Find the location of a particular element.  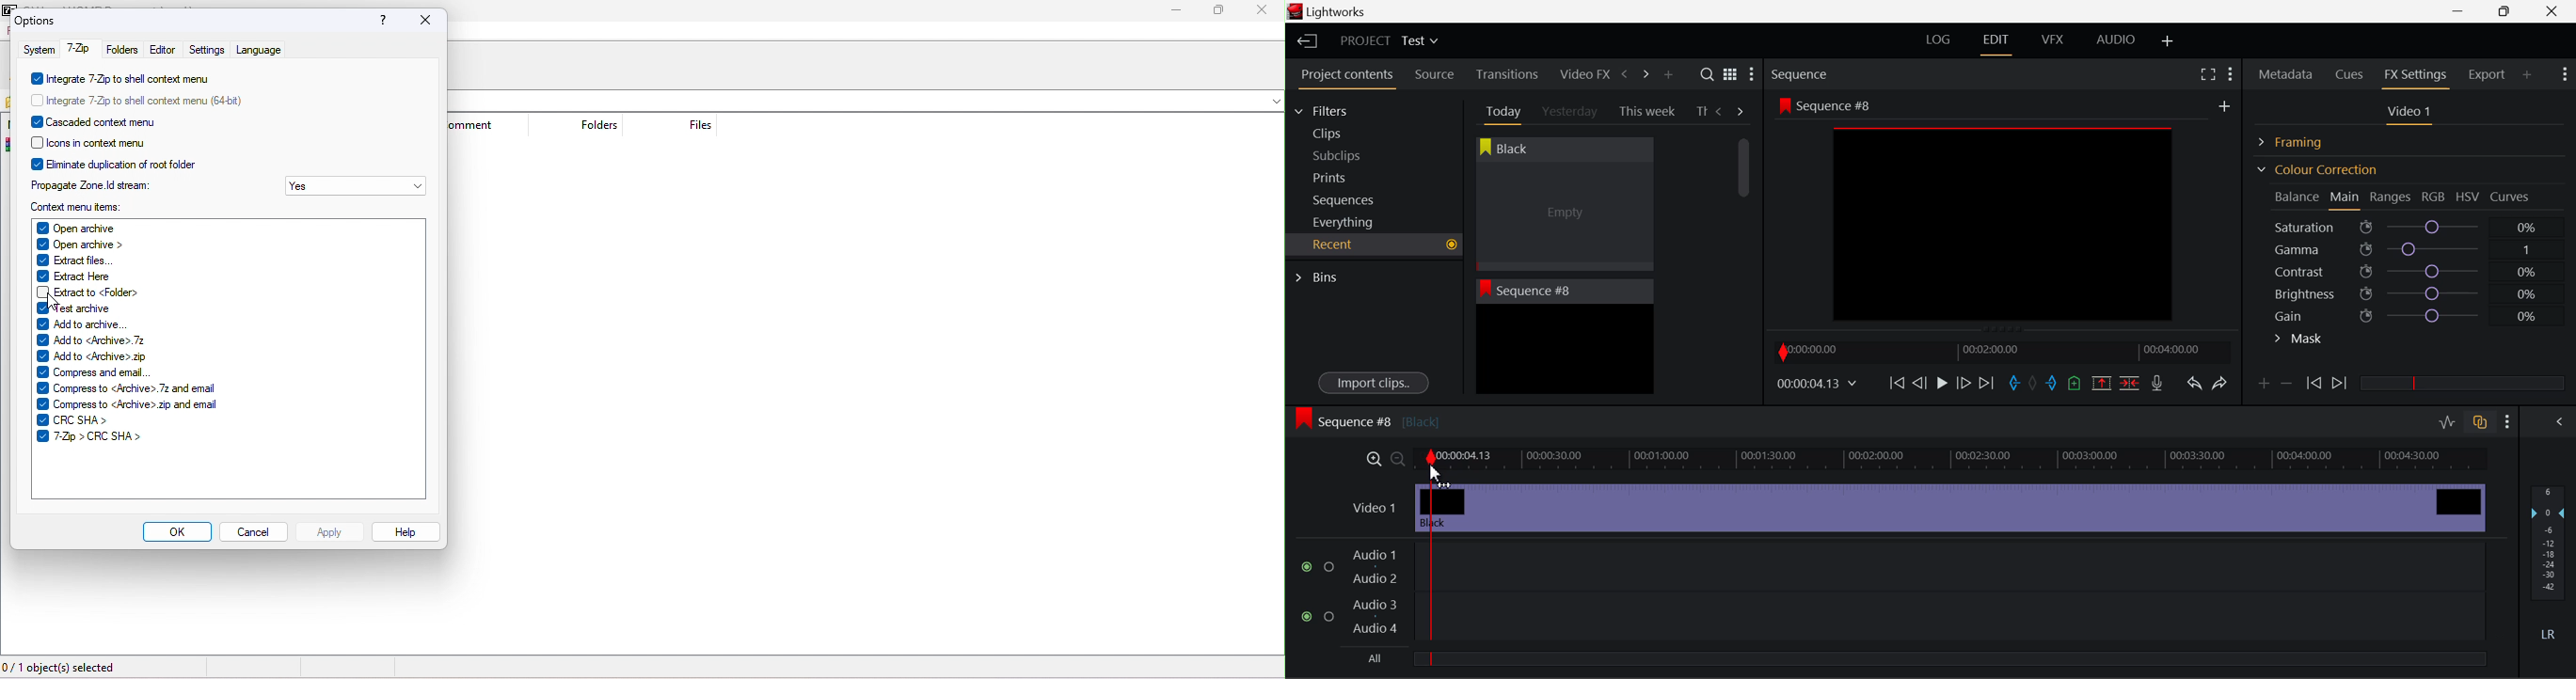

Go Forward is located at coordinates (1964, 383).